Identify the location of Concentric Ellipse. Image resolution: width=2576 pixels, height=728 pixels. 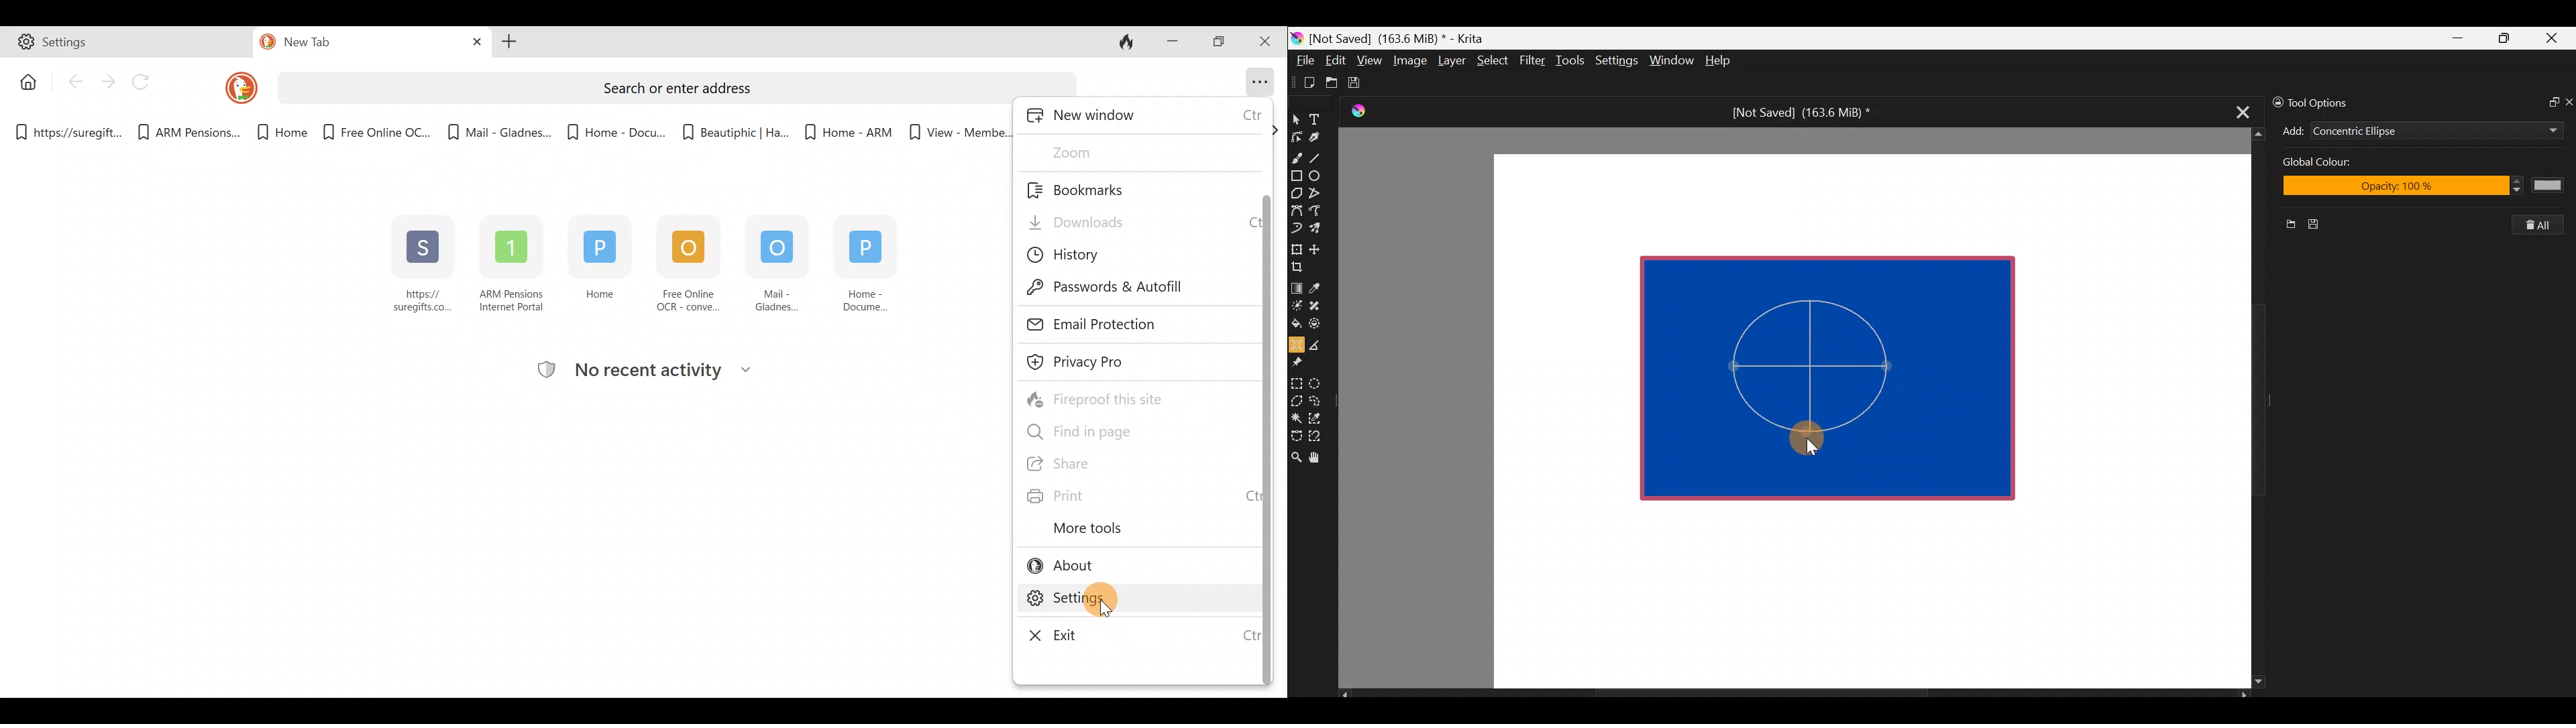
(2396, 132).